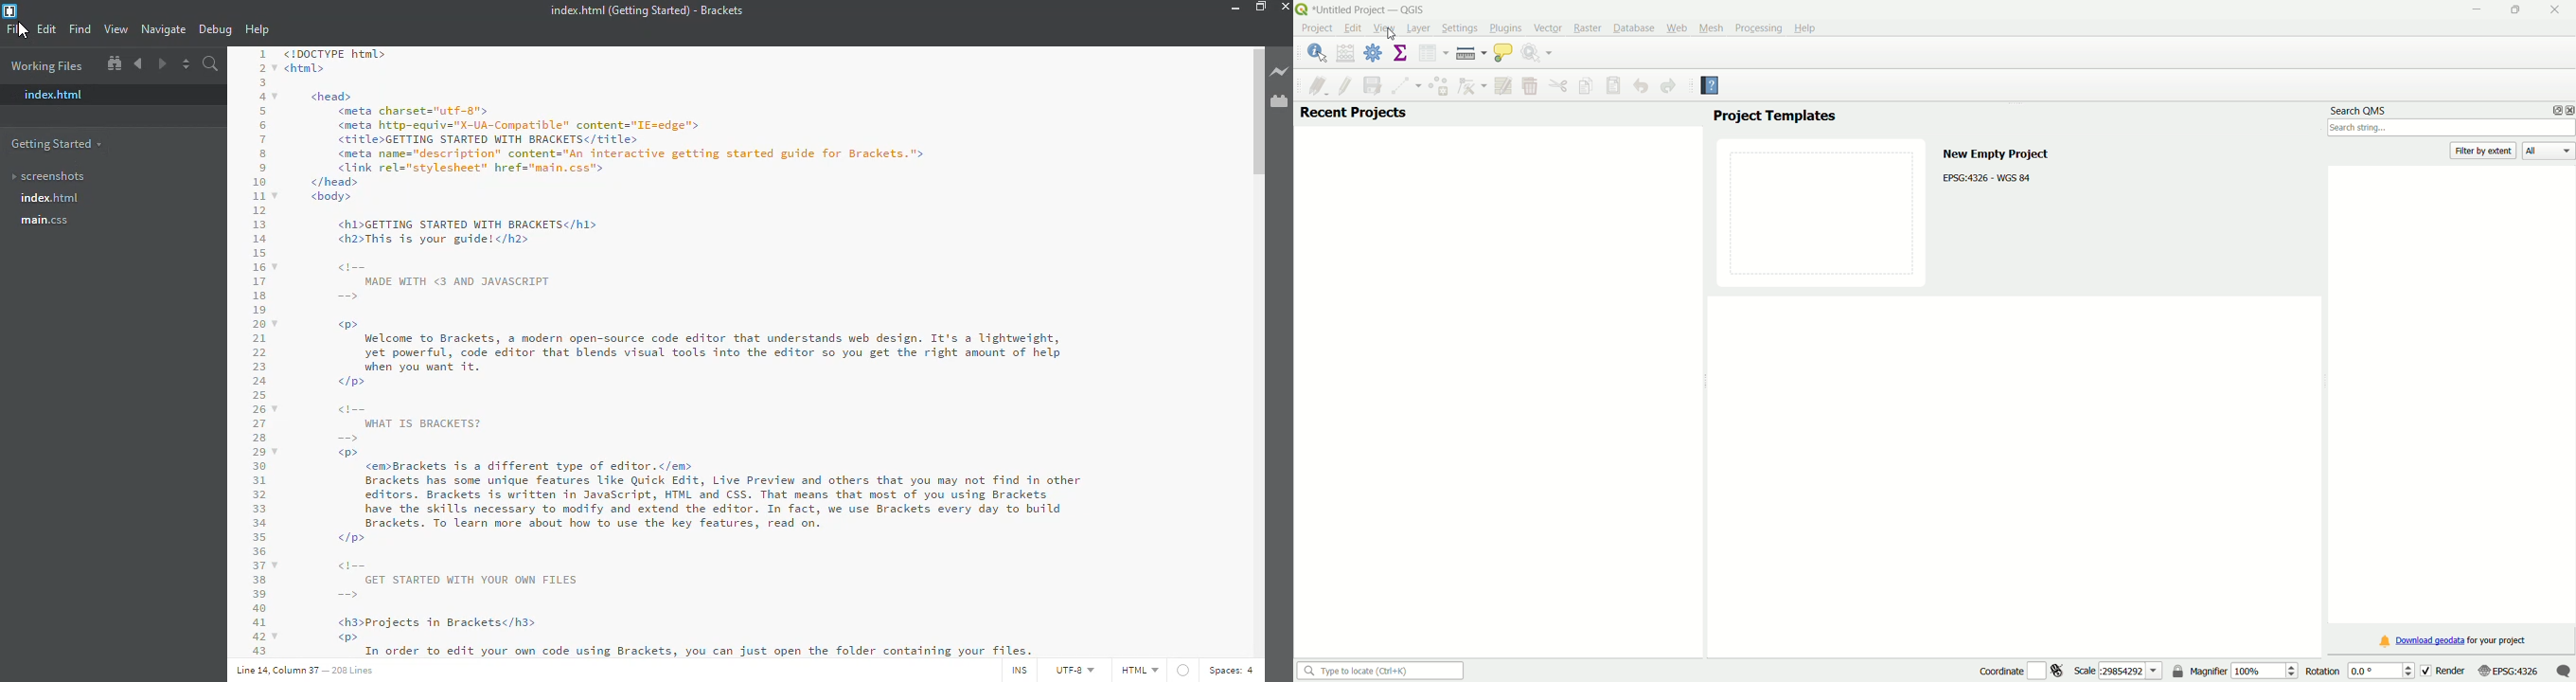 Image resolution: width=2576 pixels, height=700 pixels. What do you see at coordinates (2554, 110) in the screenshot?
I see `options` at bounding box center [2554, 110].